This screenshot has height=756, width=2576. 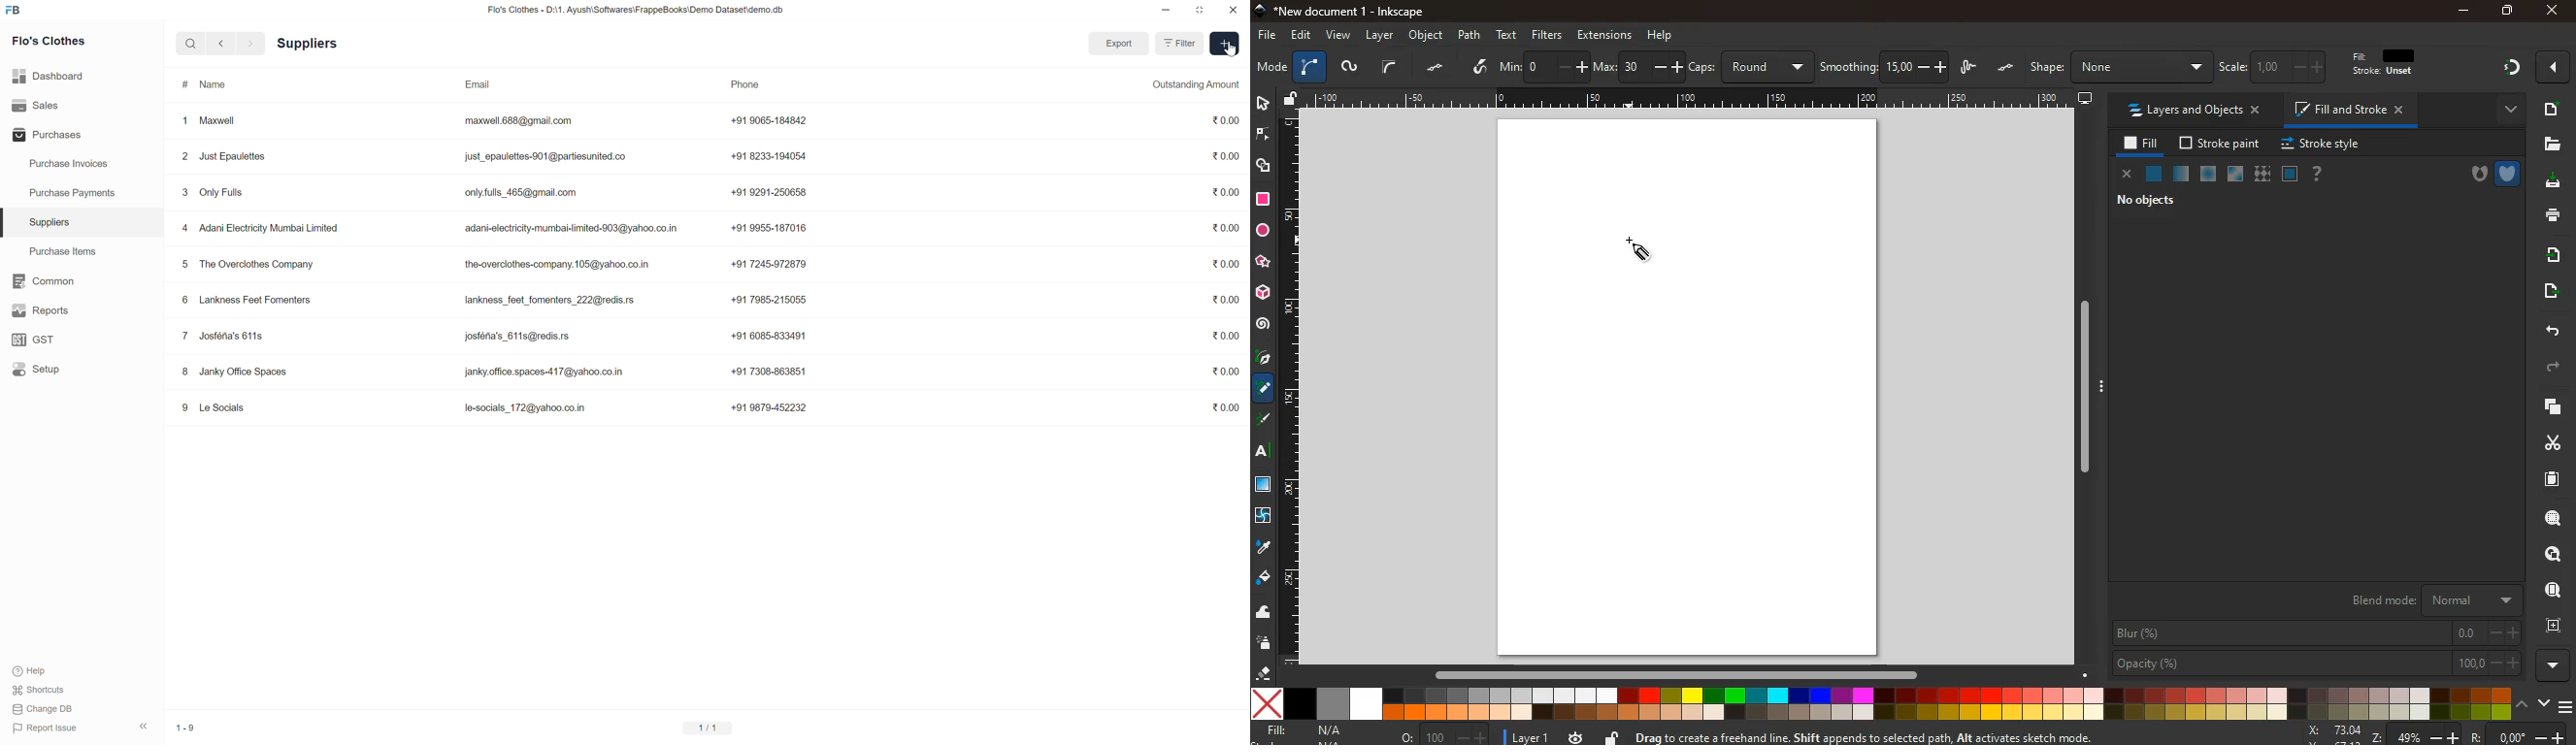 I want to click on +91 9291-250658, so click(x=770, y=192).